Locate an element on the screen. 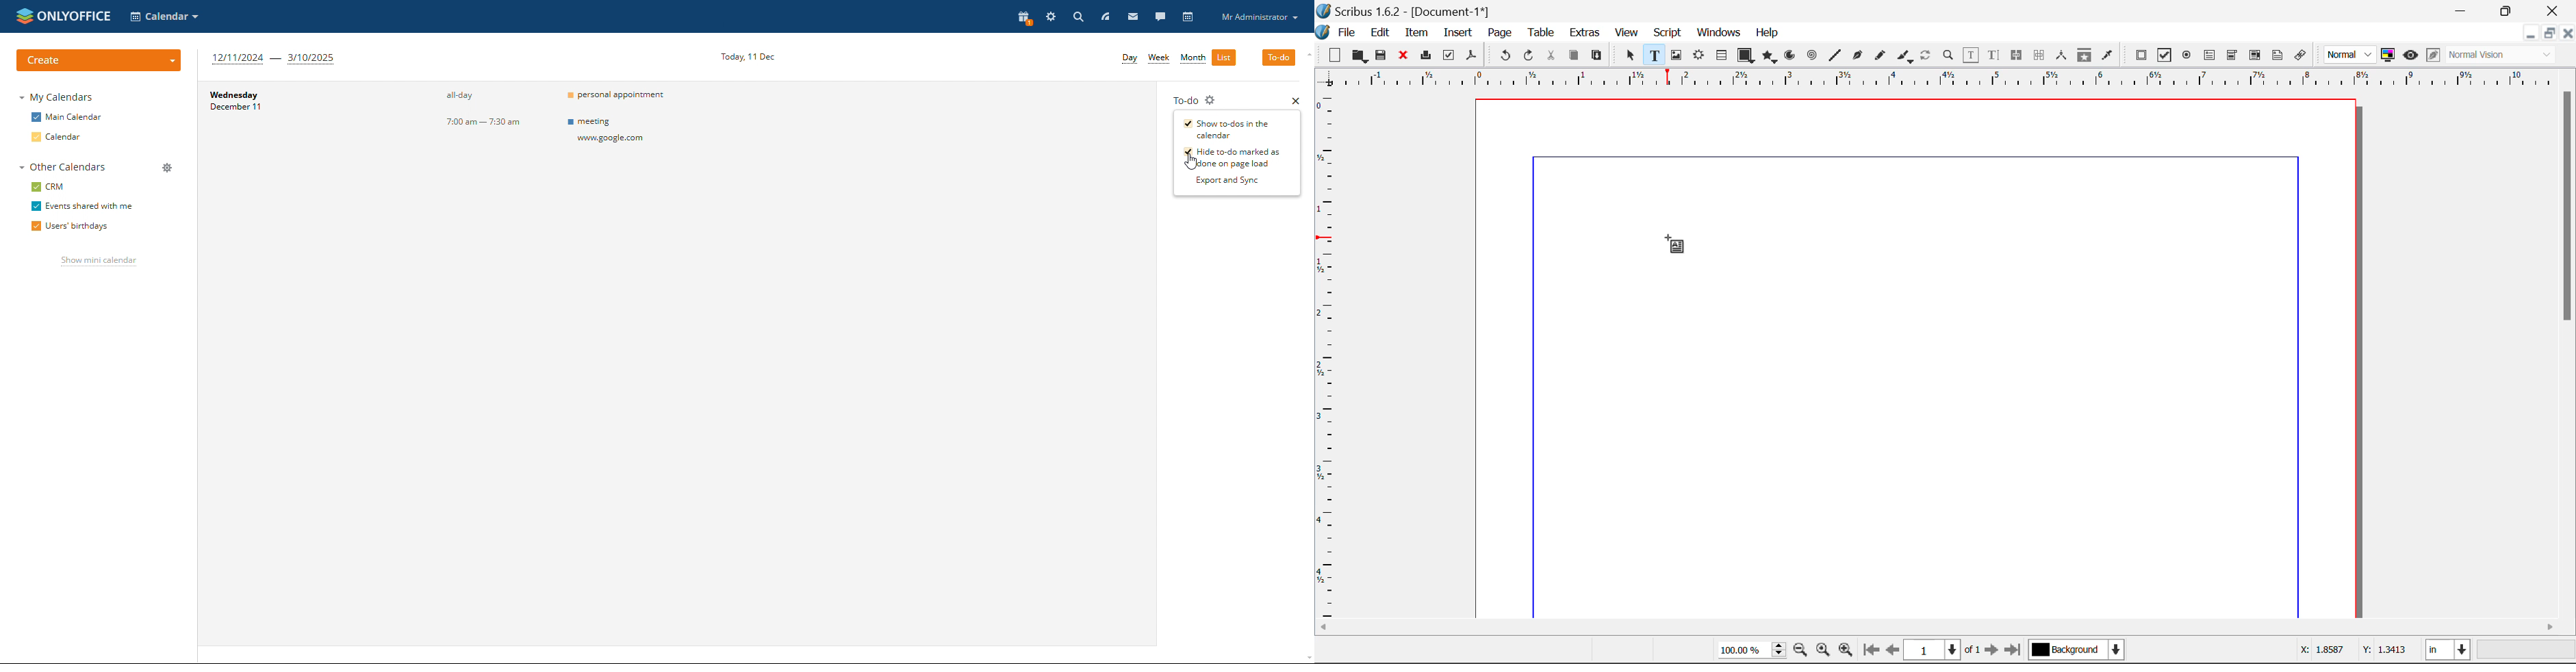  manage is located at coordinates (167, 168).